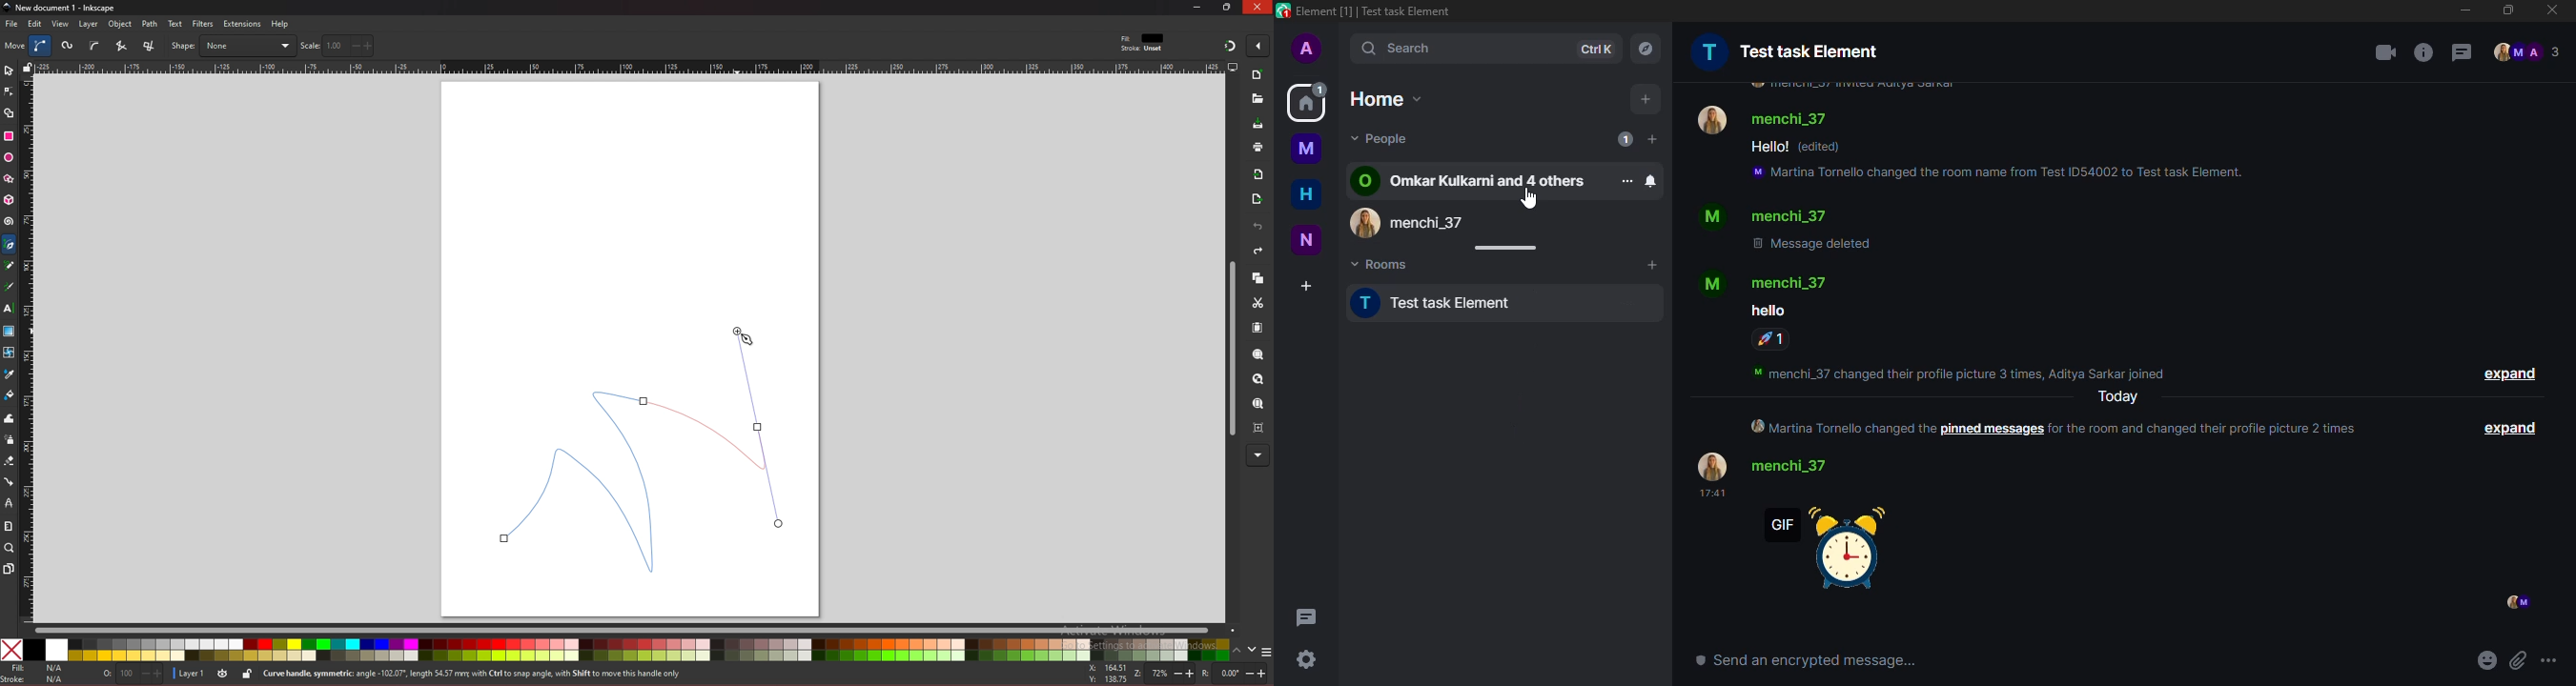  Describe the element at coordinates (1765, 115) in the screenshot. I see `menchi_37` at that location.